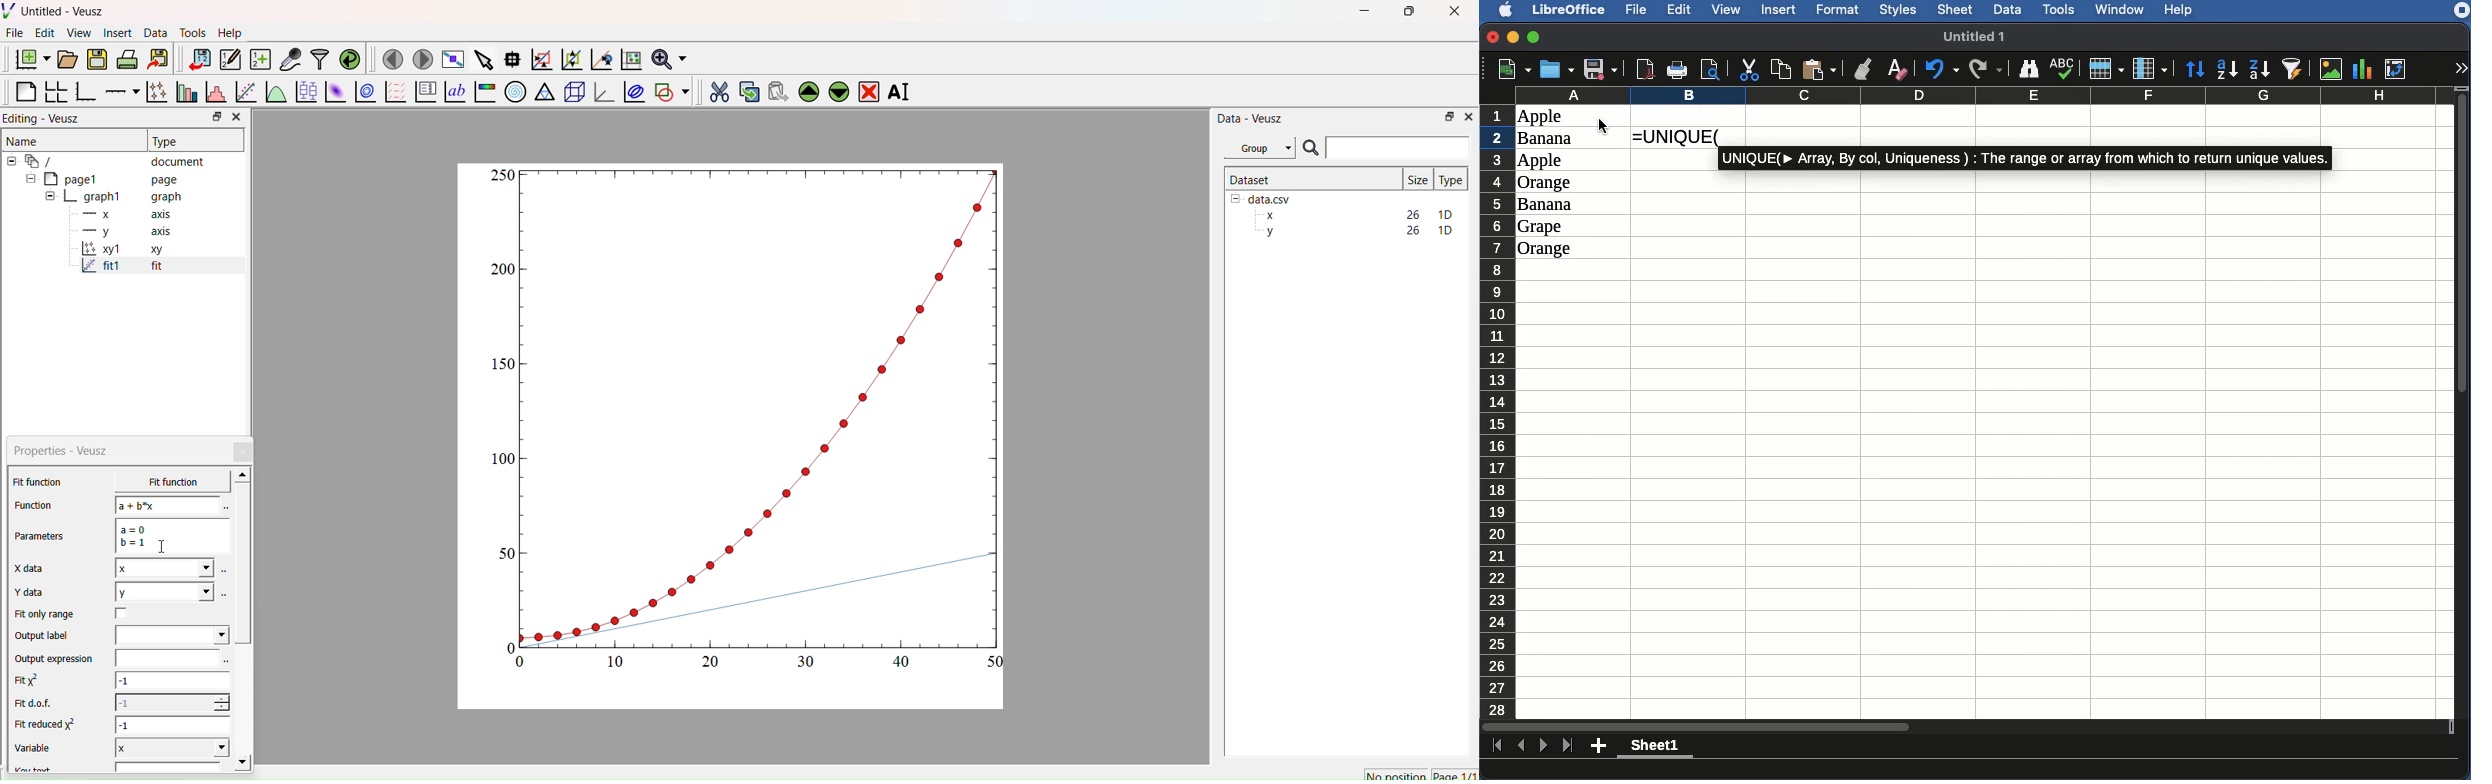  What do you see at coordinates (29, 57) in the screenshot?
I see `New Document` at bounding box center [29, 57].